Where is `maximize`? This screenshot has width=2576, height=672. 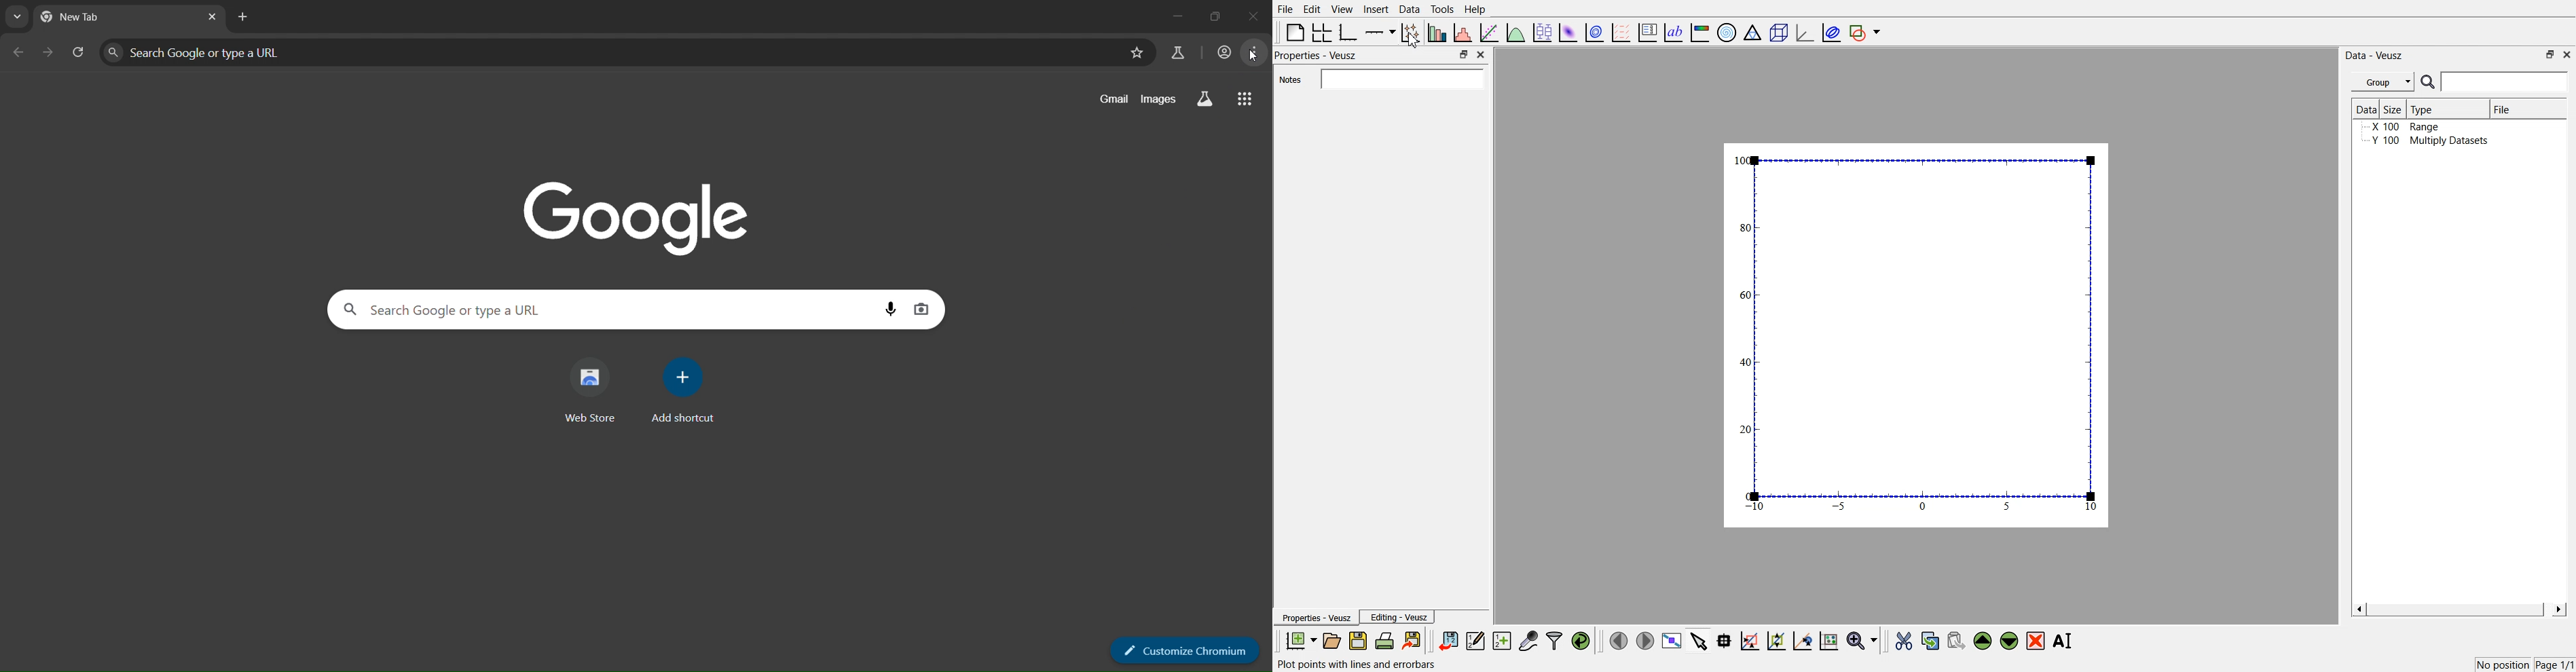 maximize is located at coordinates (1211, 16).